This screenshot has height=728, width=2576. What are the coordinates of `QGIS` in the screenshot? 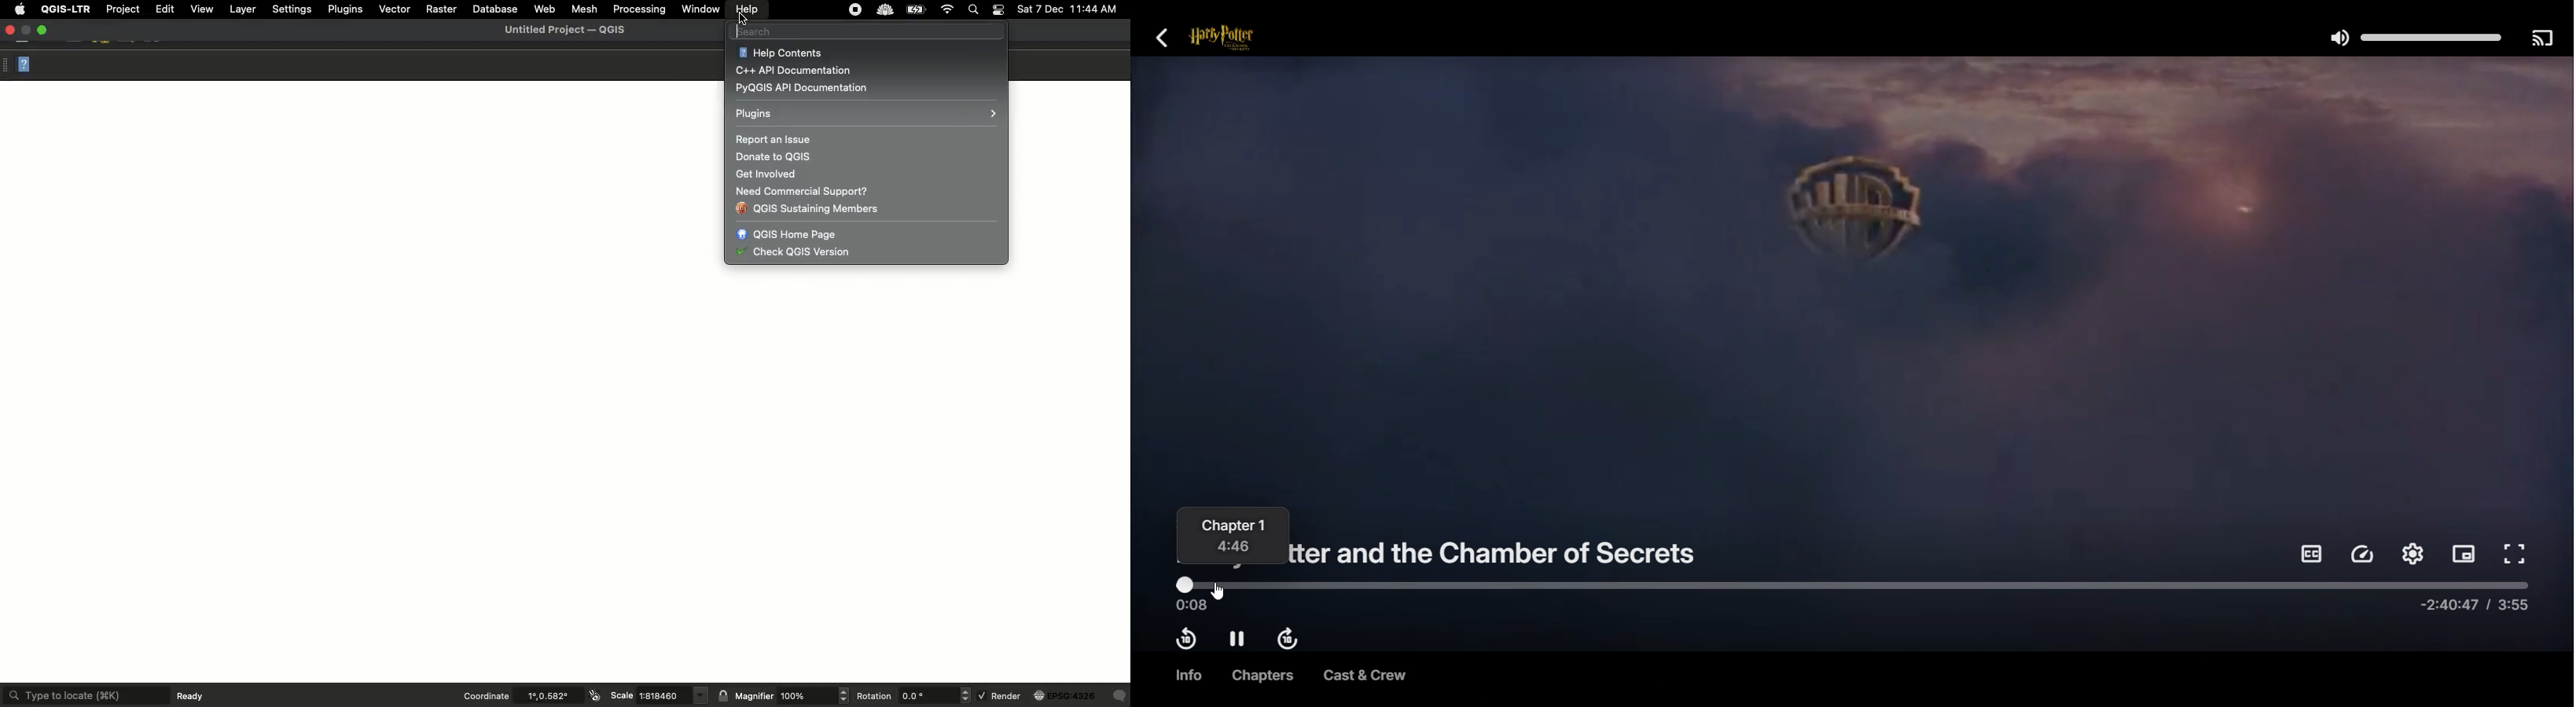 It's located at (65, 9).